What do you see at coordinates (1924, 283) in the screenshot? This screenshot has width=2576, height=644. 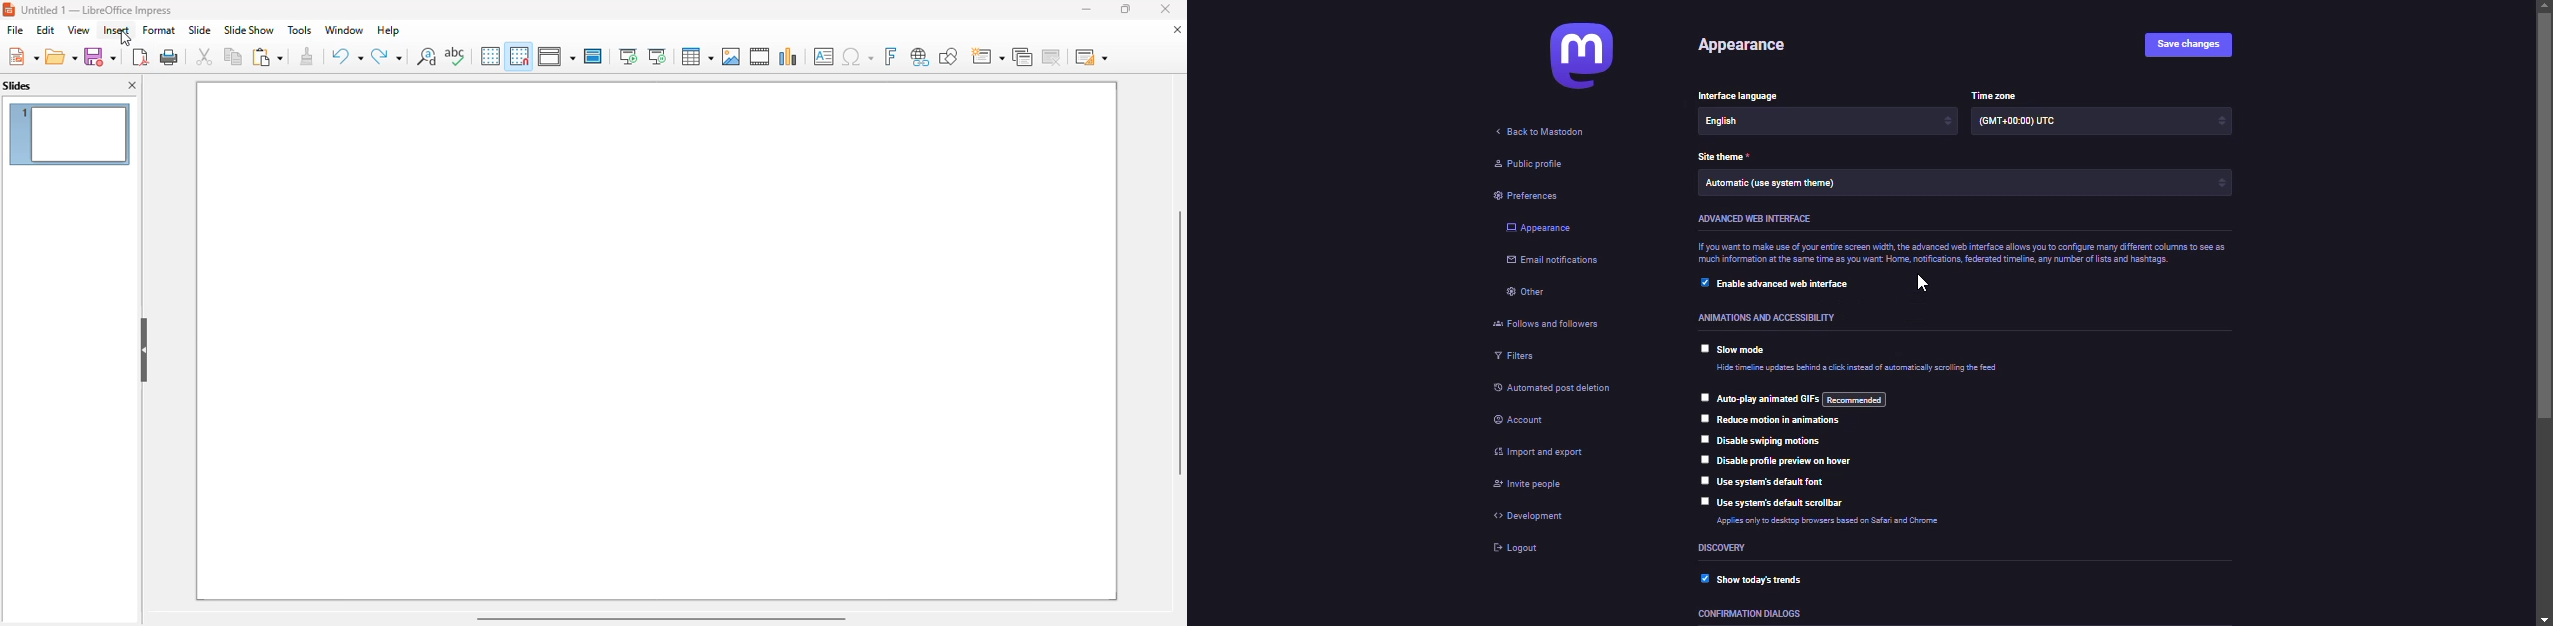 I see `pointer cursor` at bounding box center [1924, 283].